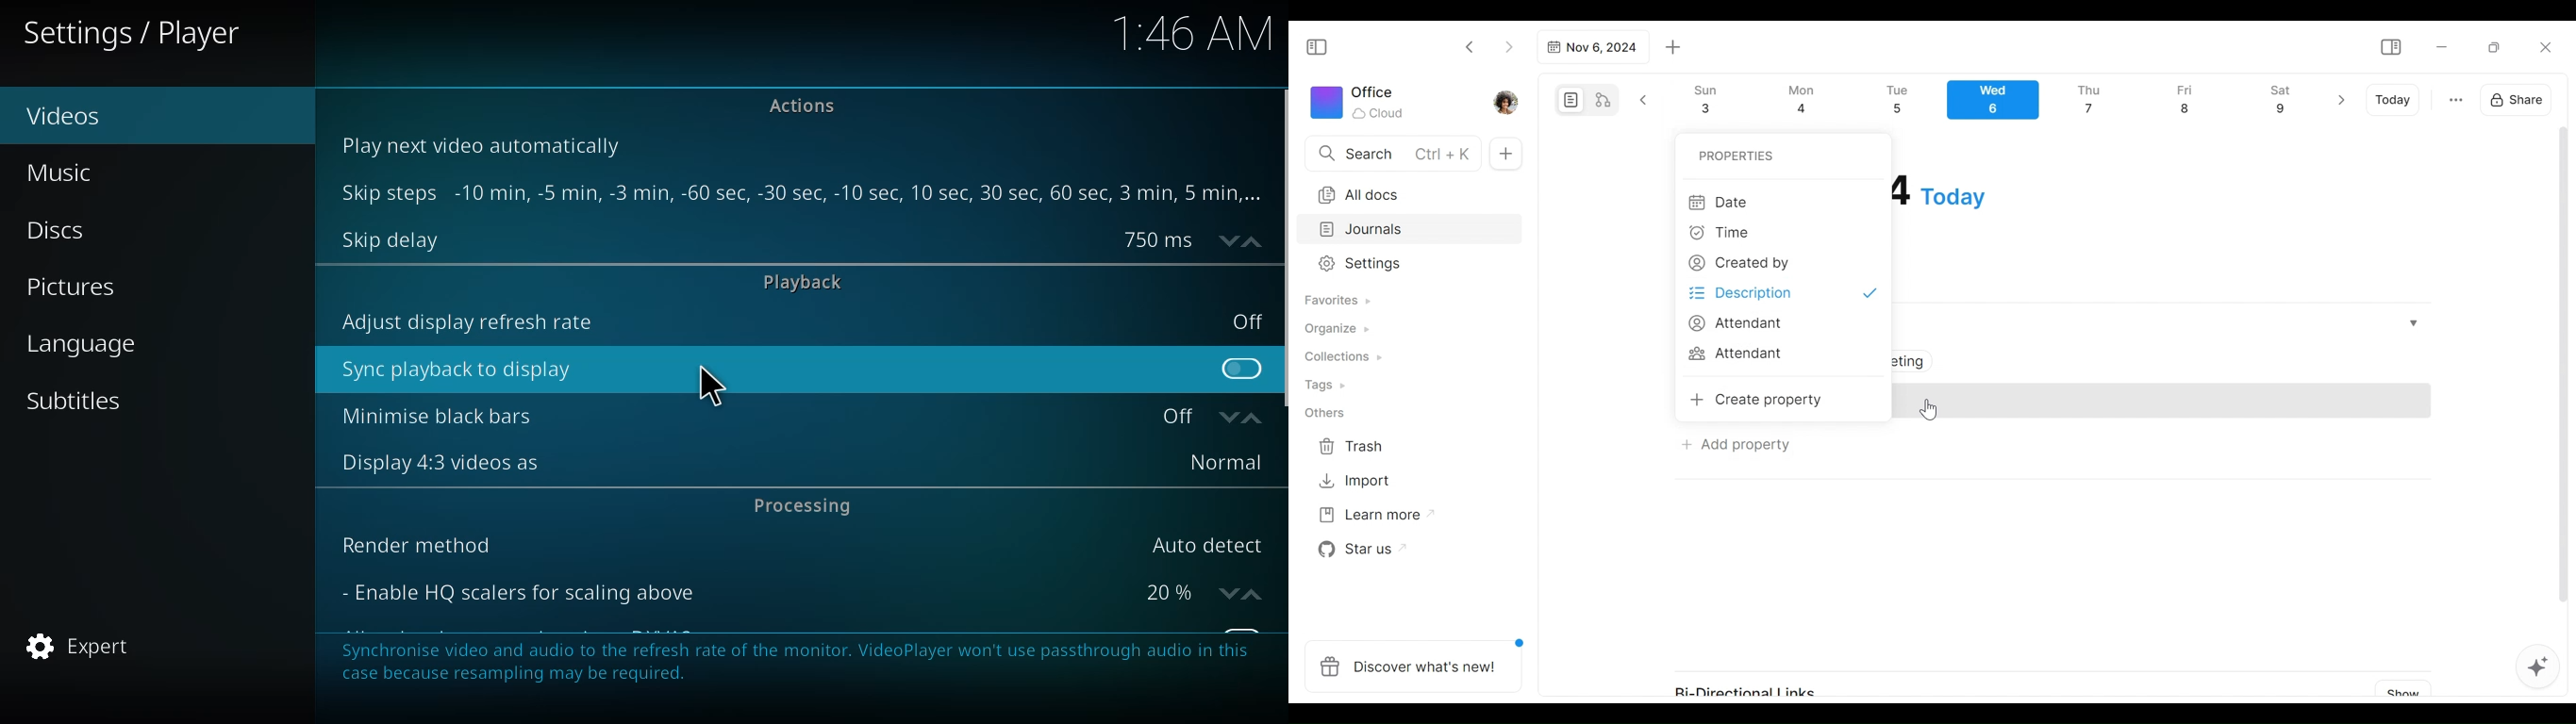 The image size is (2576, 728). What do you see at coordinates (420, 547) in the screenshot?
I see `render method` at bounding box center [420, 547].